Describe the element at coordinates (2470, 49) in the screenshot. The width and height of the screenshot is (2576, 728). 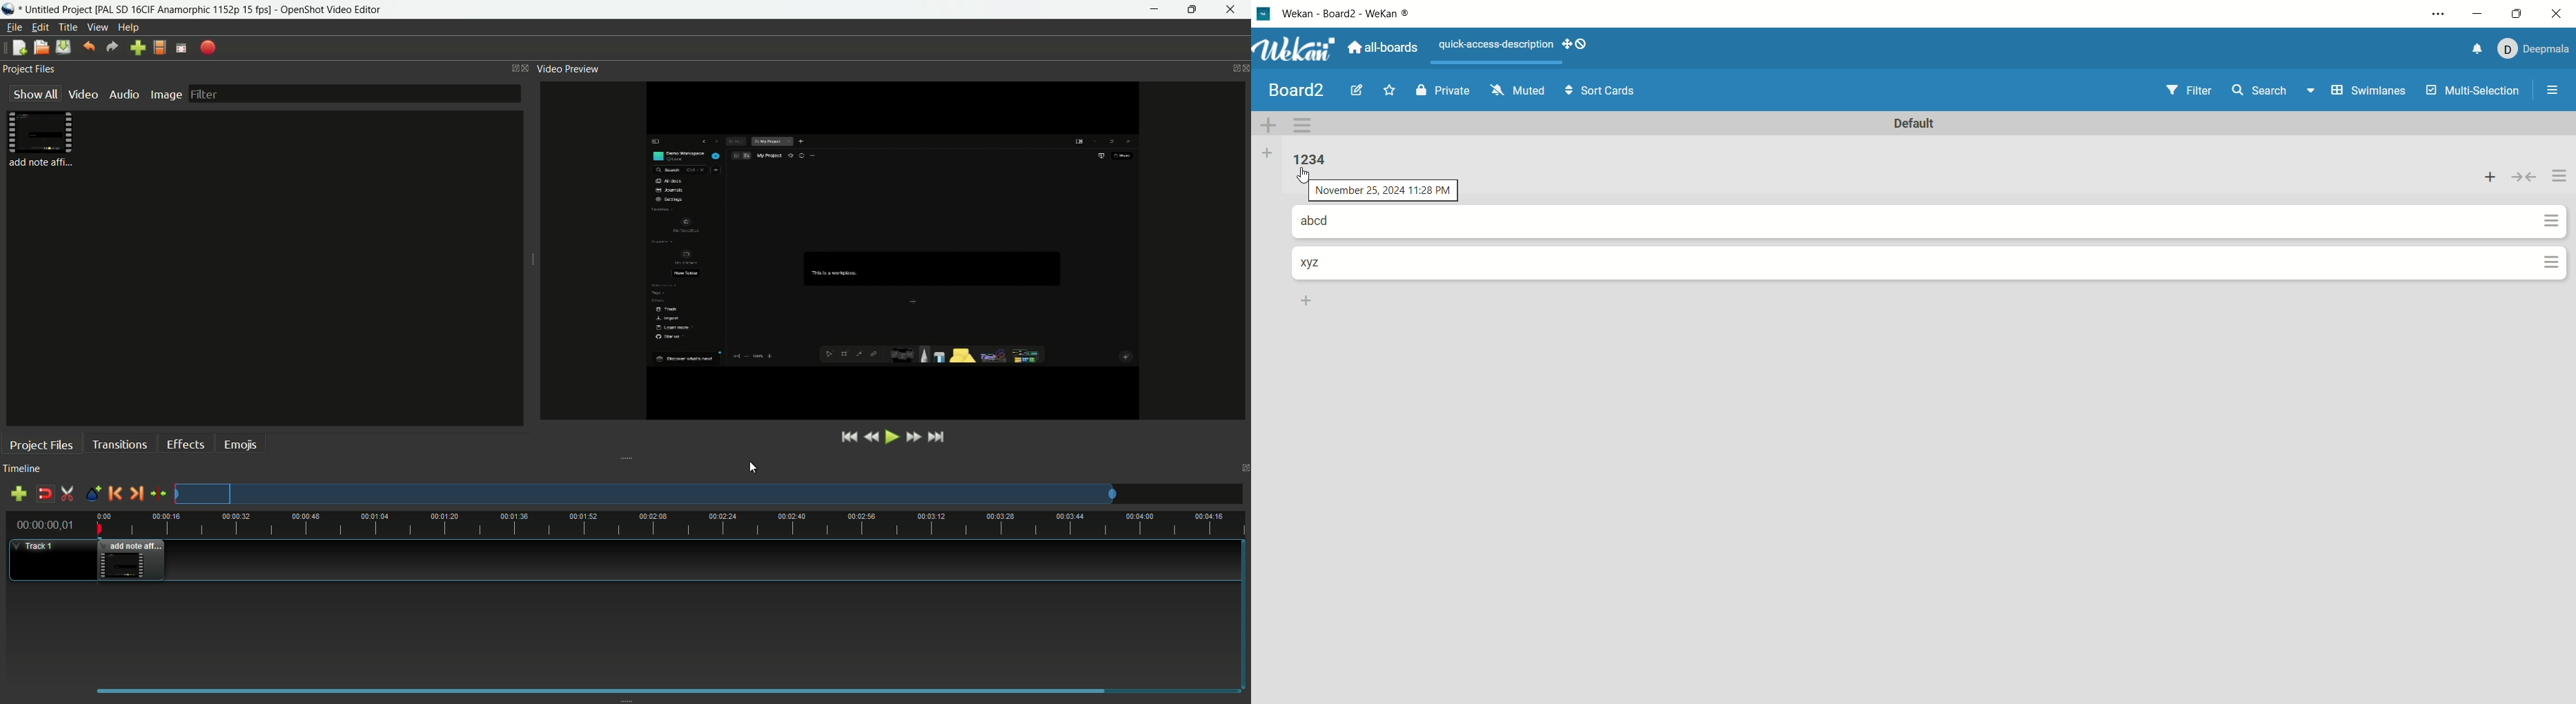
I see `notification` at that location.